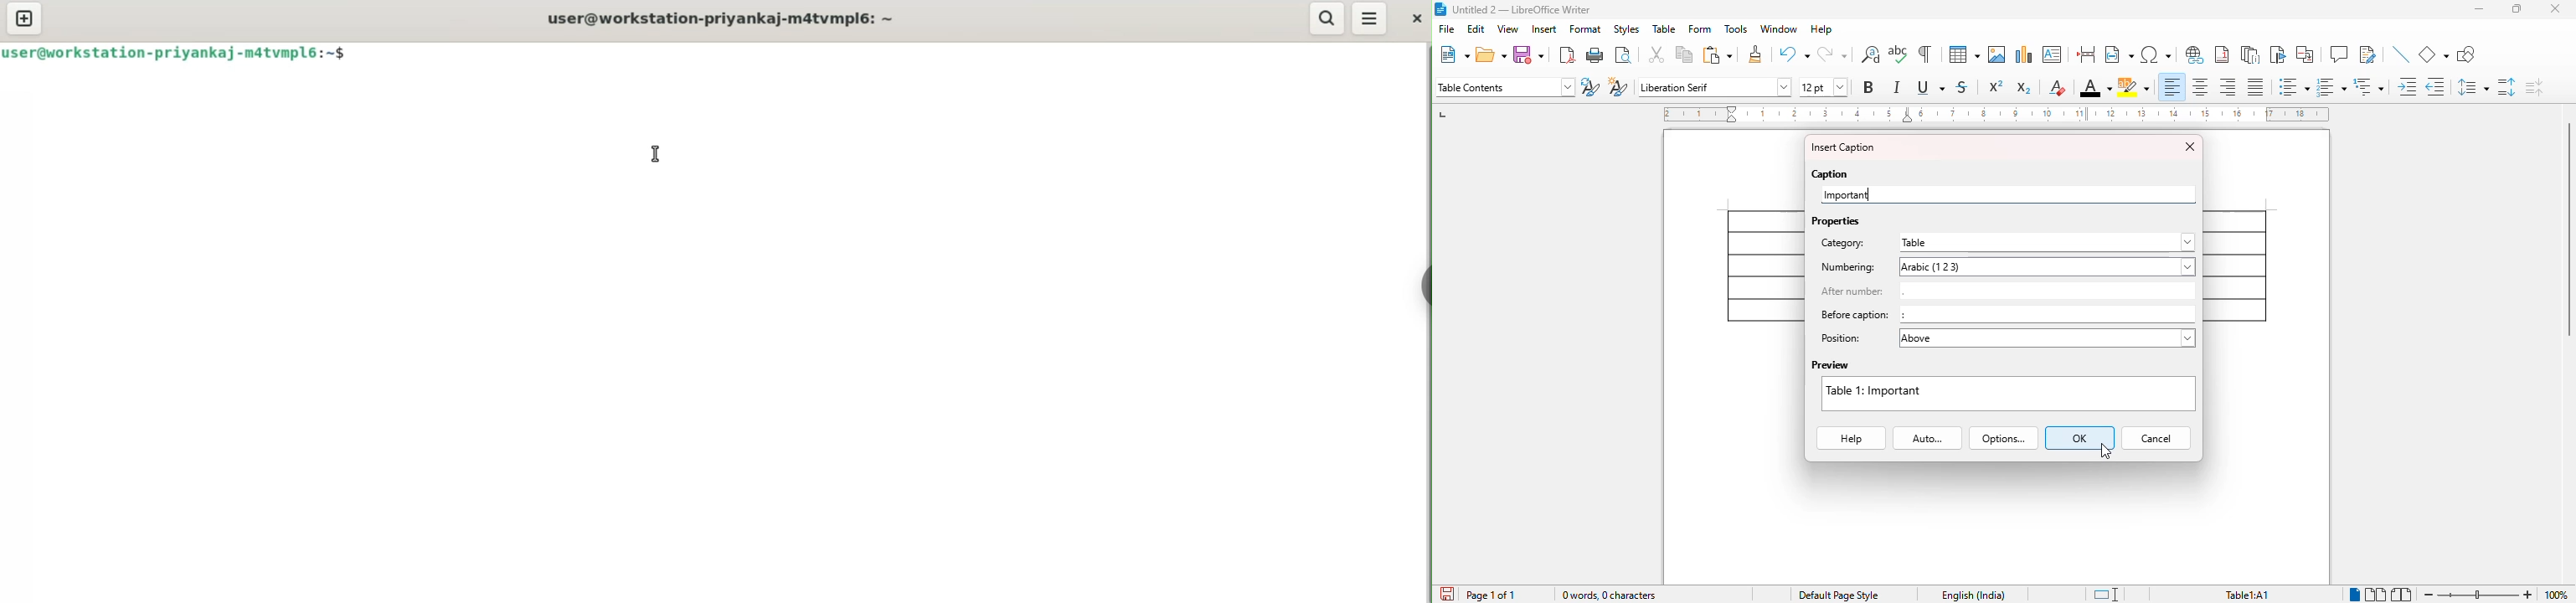 Image resolution: width=2576 pixels, height=616 pixels. Describe the element at coordinates (2402, 595) in the screenshot. I see `book view` at that location.